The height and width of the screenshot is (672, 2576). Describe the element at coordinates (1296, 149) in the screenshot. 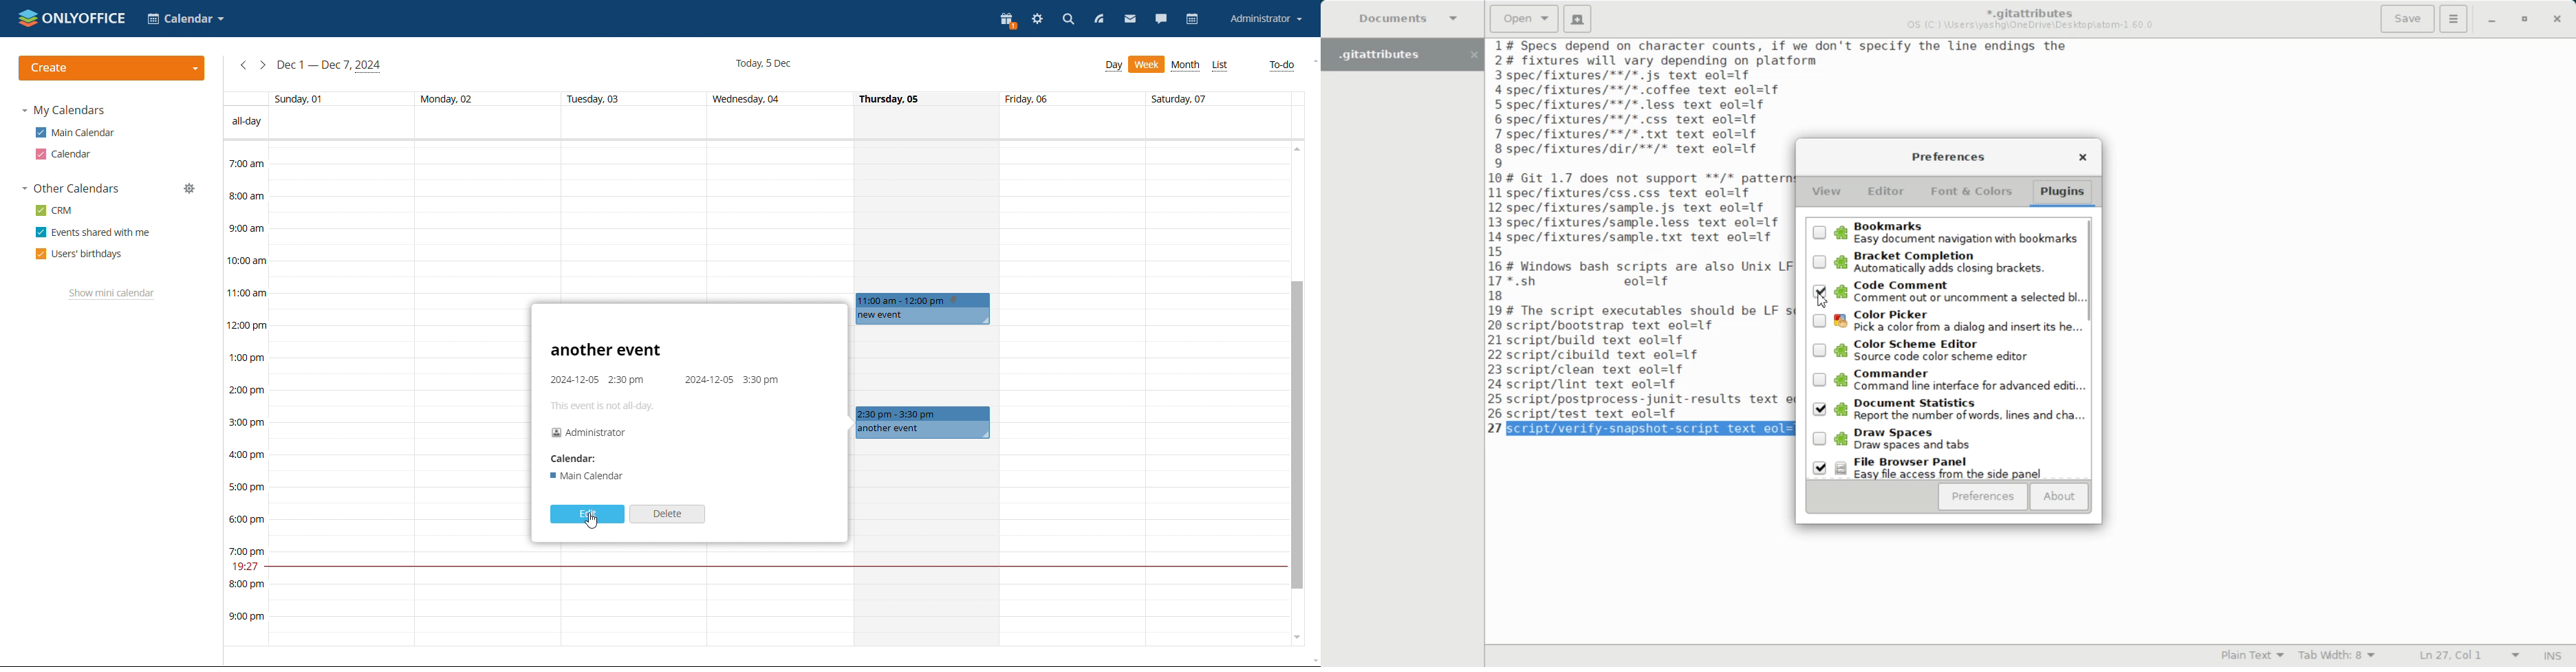

I see `scroll up` at that location.